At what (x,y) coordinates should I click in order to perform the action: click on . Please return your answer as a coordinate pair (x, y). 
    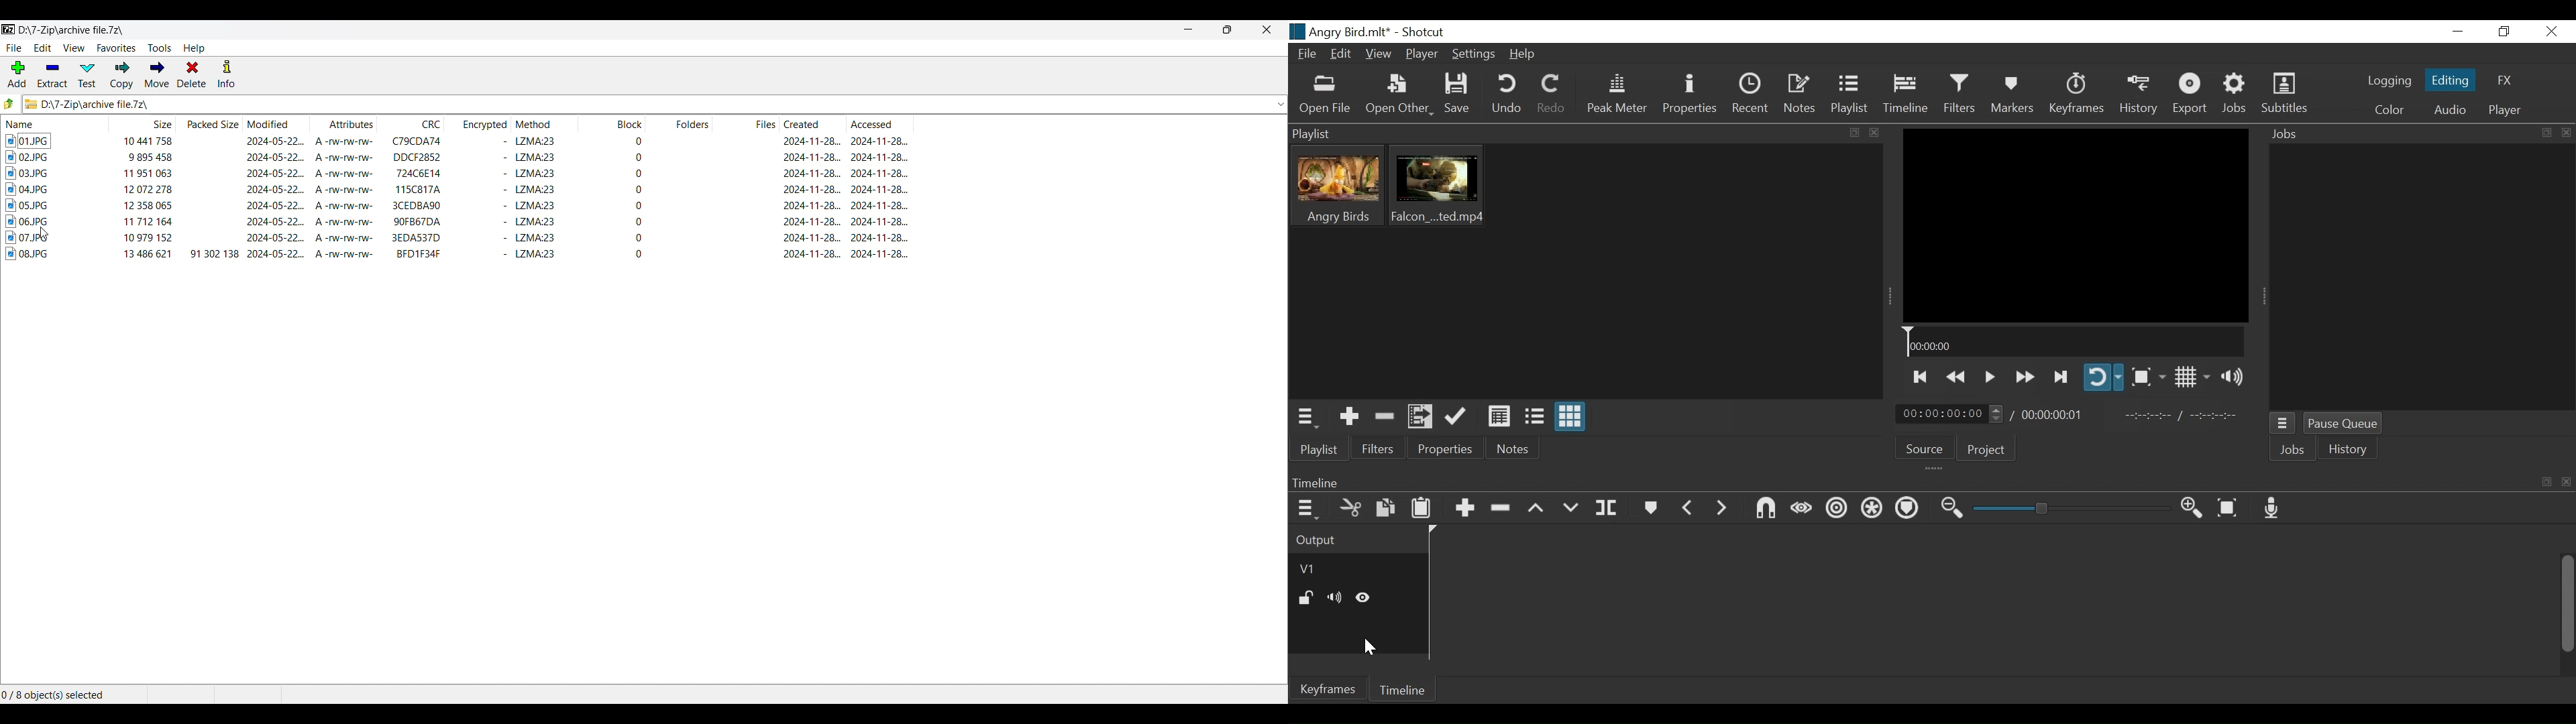
    Looking at the image, I should click on (2503, 111).